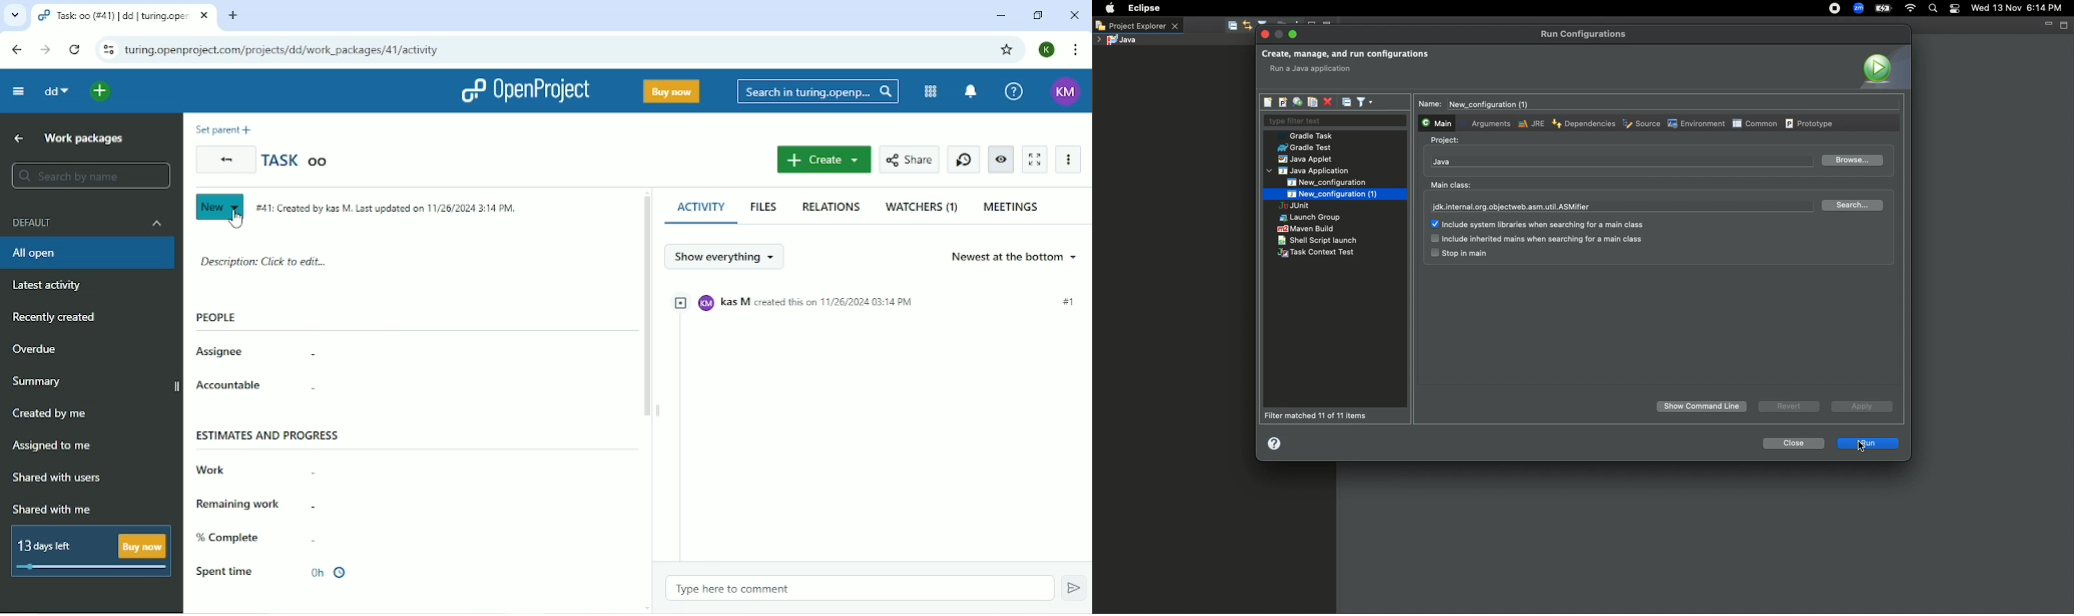 Image resolution: width=2100 pixels, height=616 pixels. Describe the element at coordinates (878, 302) in the screenshot. I see `kM Kas M created this on 11/26/2024 03:14 PM` at that location.